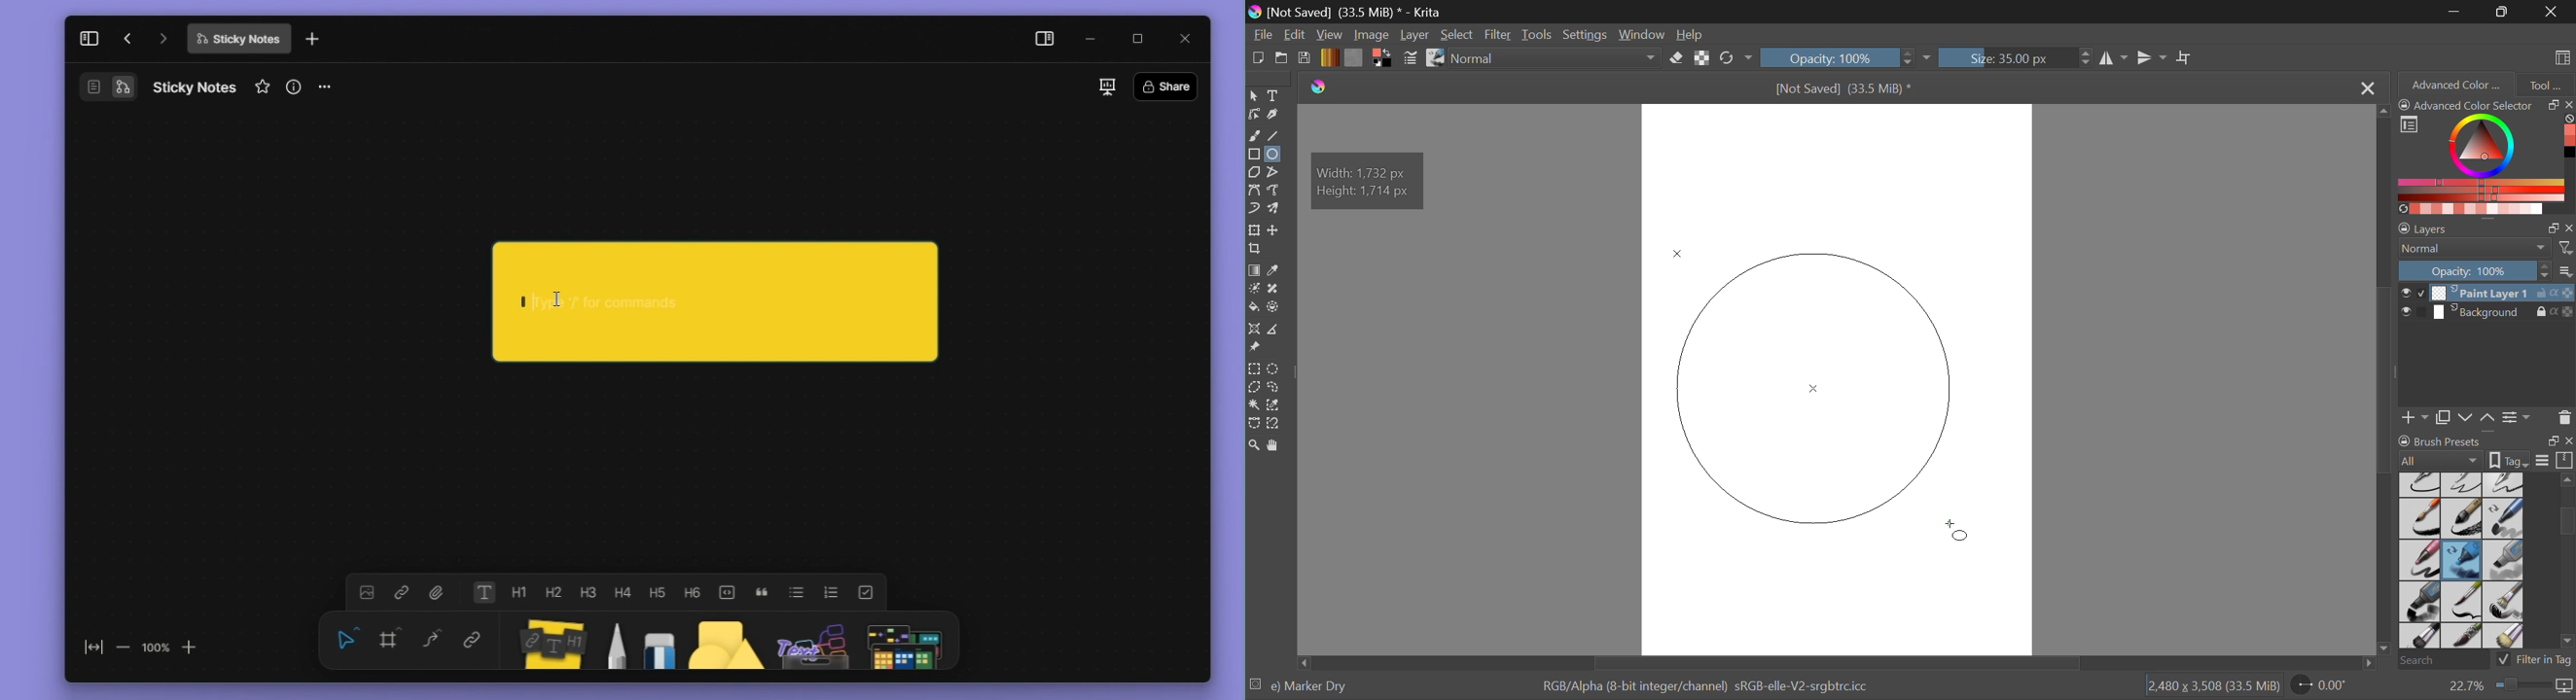 This screenshot has height=700, width=2576. I want to click on go forward, so click(160, 43).